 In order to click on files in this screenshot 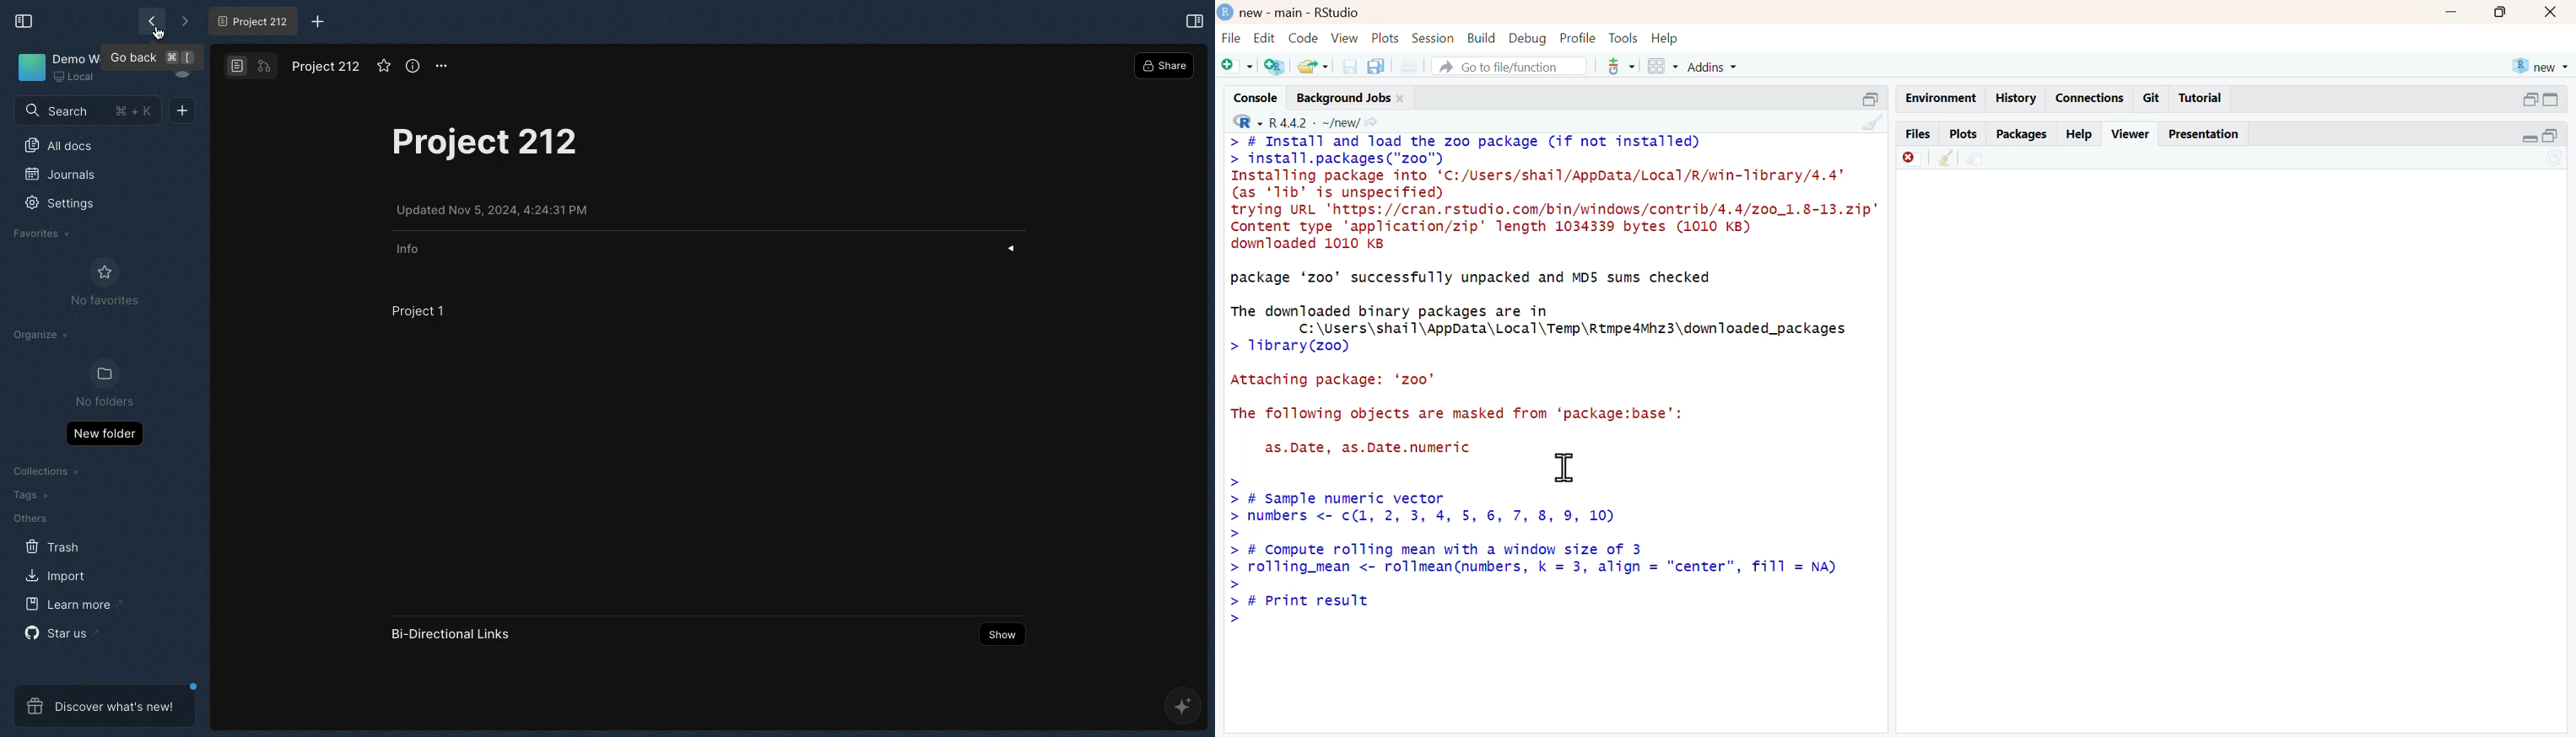, I will do `click(1917, 134)`.